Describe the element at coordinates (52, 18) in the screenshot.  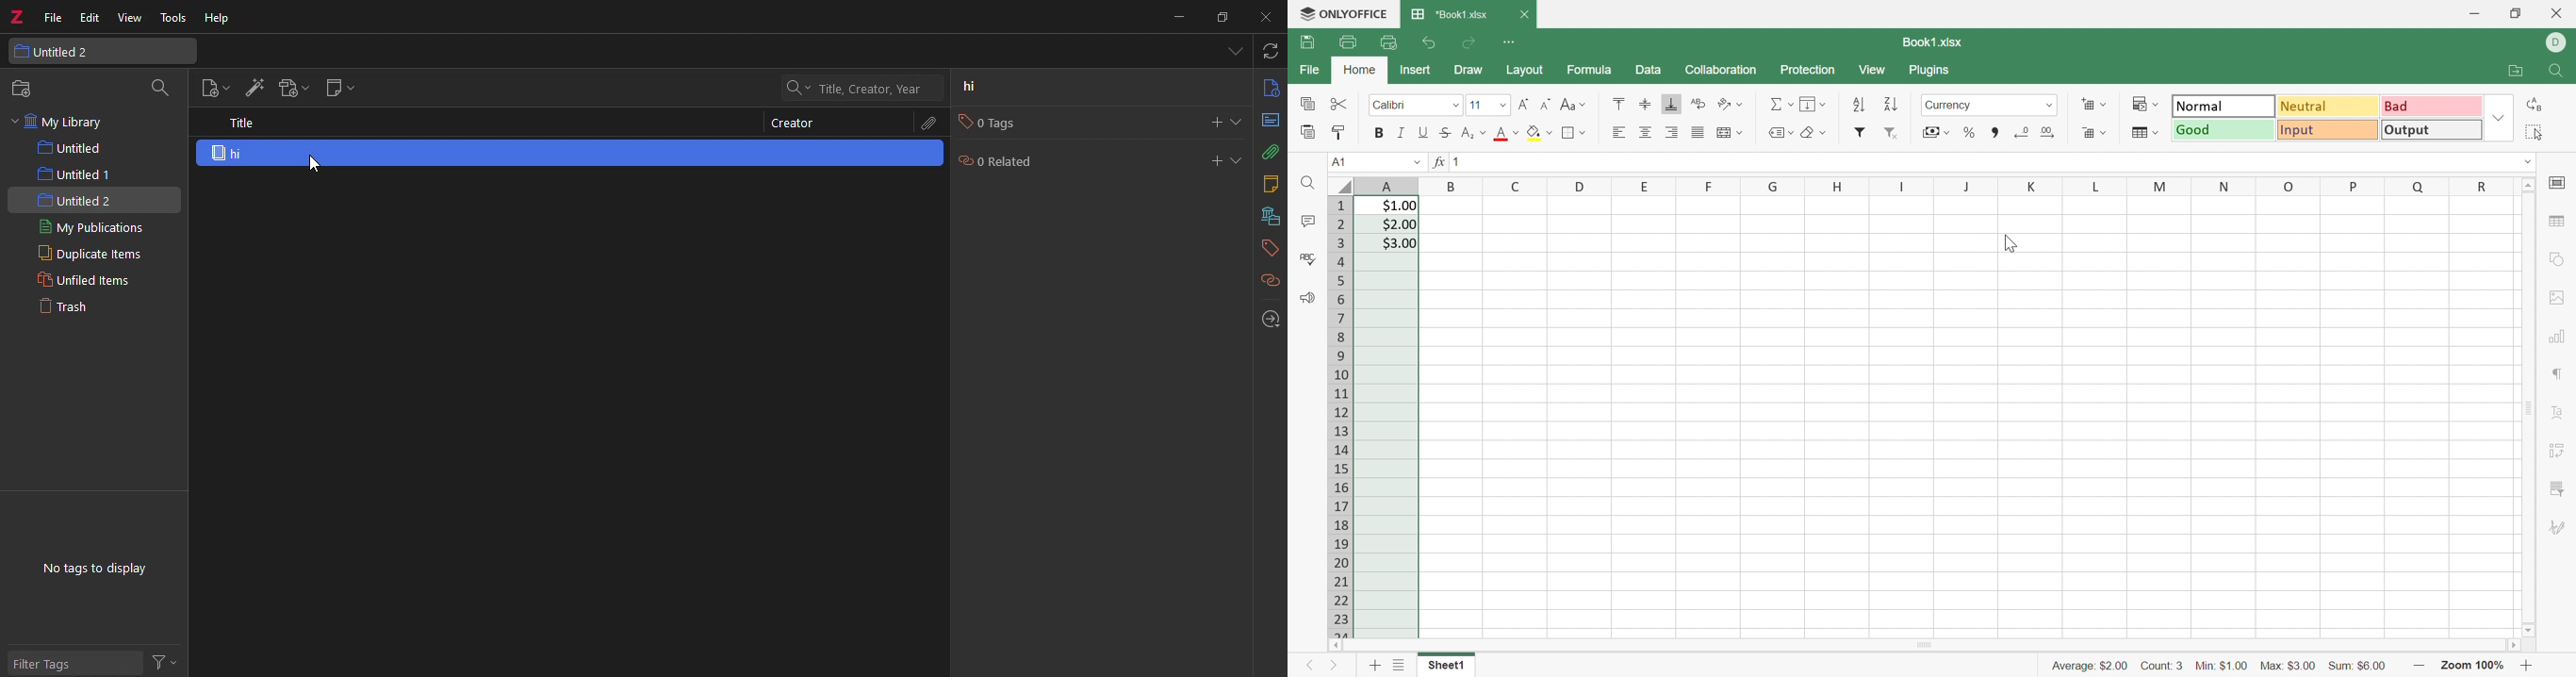
I see `file` at that location.